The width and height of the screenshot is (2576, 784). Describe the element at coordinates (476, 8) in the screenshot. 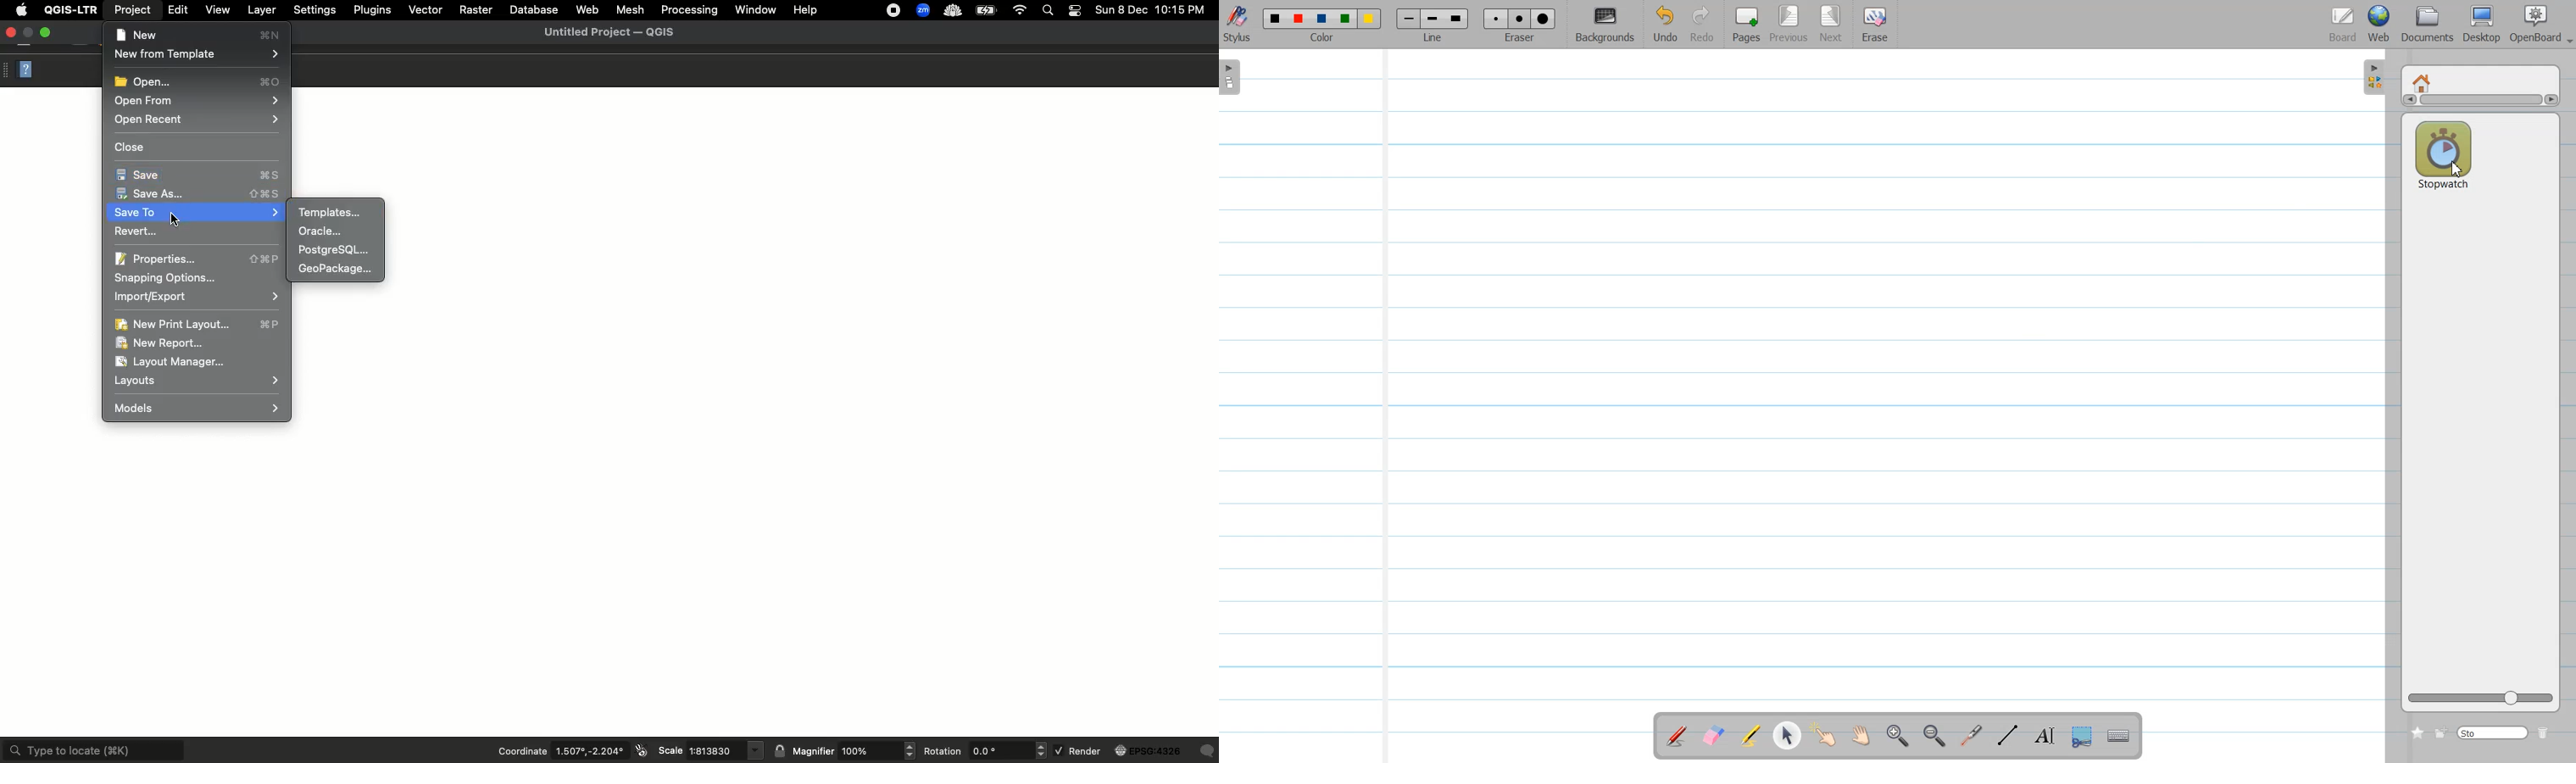

I see `Raster` at that location.